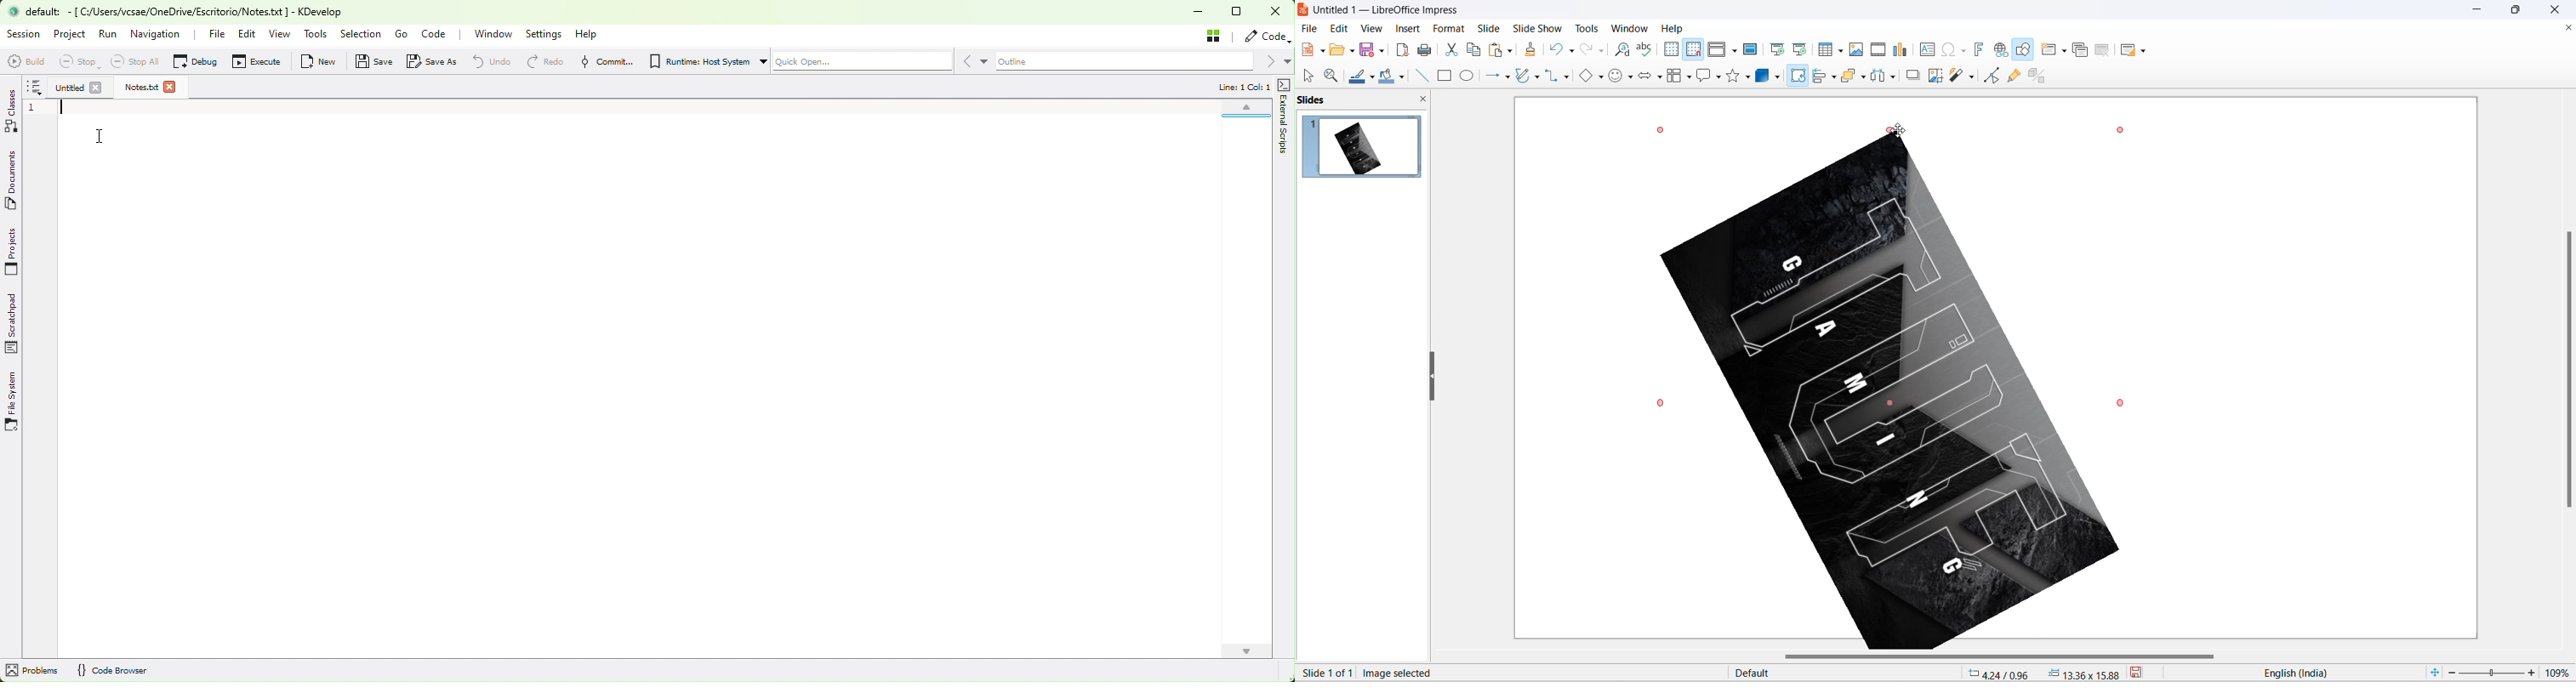 The height and width of the screenshot is (700, 2576). Describe the element at coordinates (2479, 10) in the screenshot. I see `minimize` at that location.